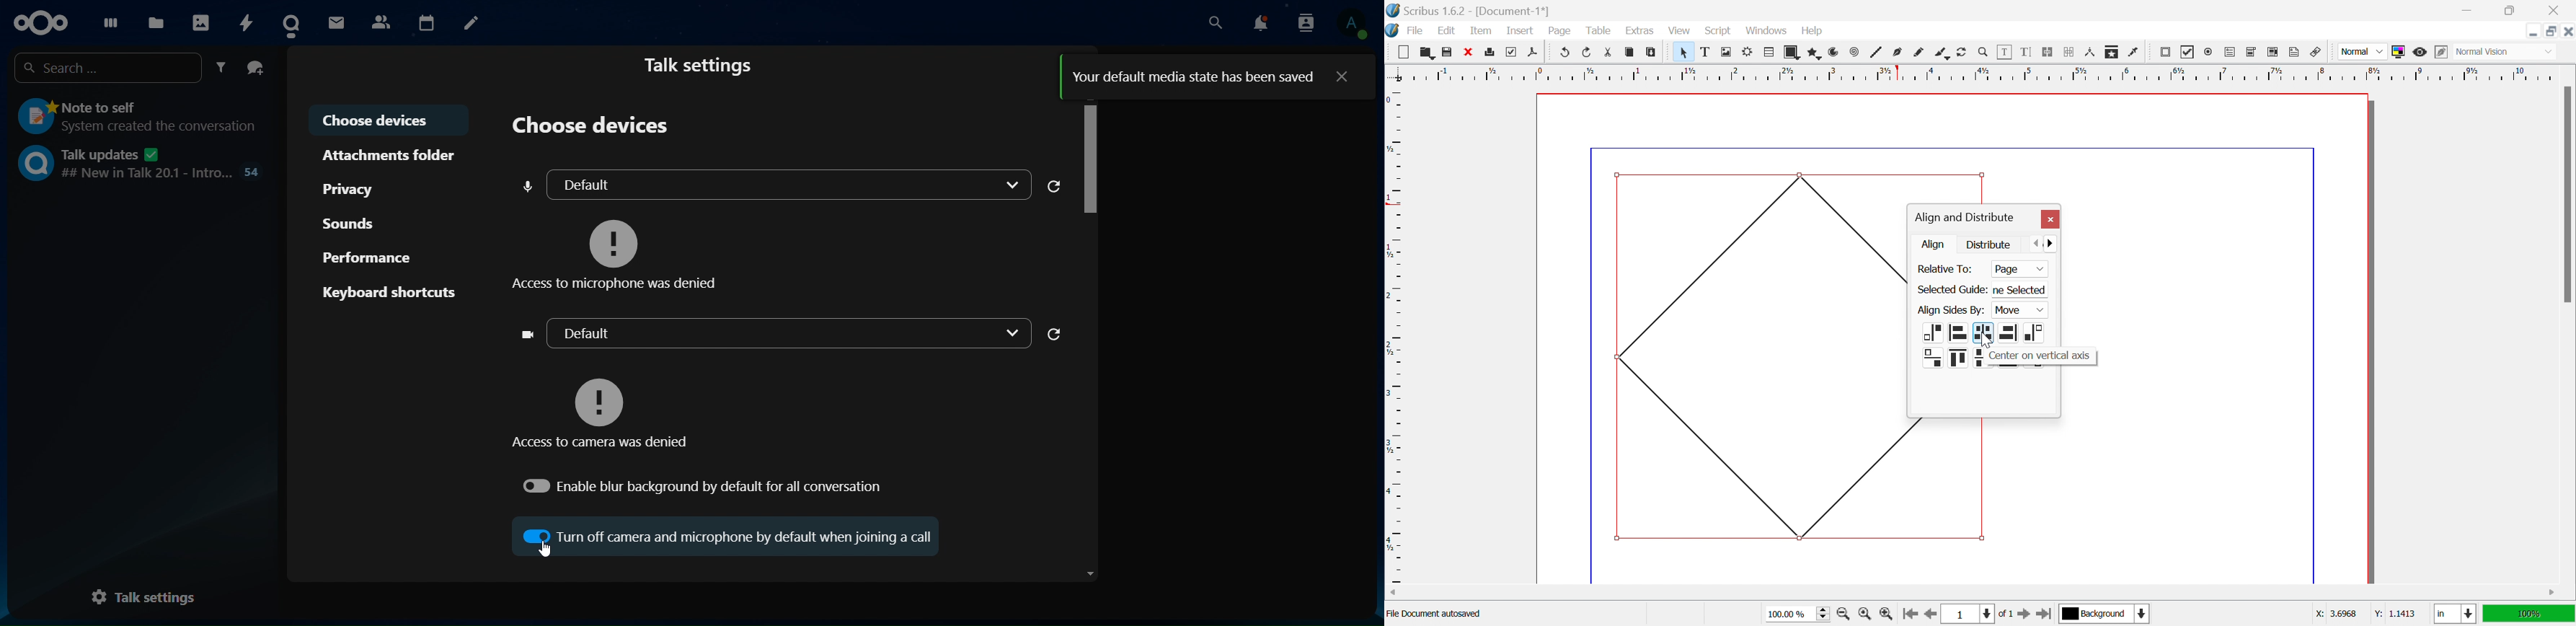 The height and width of the screenshot is (644, 2576). What do you see at coordinates (2106, 613) in the screenshot?
I see `background` at bounding box center [2106, 613].